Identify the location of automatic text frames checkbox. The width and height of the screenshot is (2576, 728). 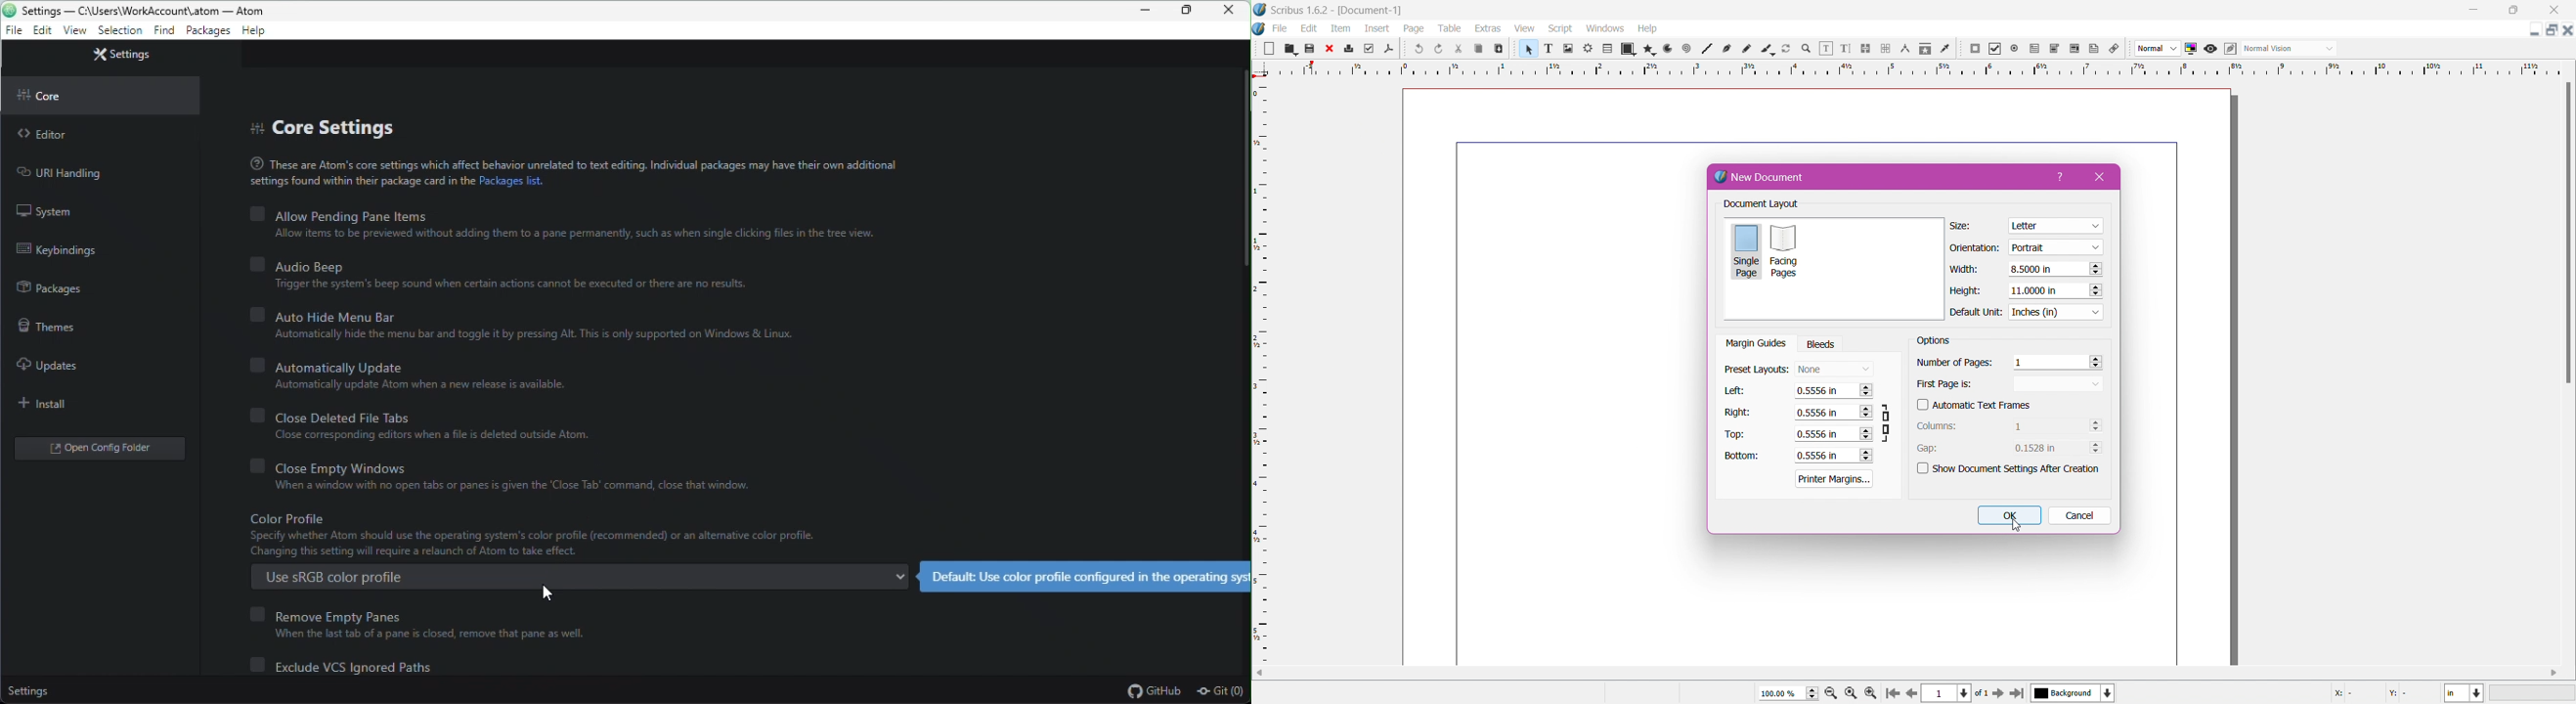
(1986, 405).